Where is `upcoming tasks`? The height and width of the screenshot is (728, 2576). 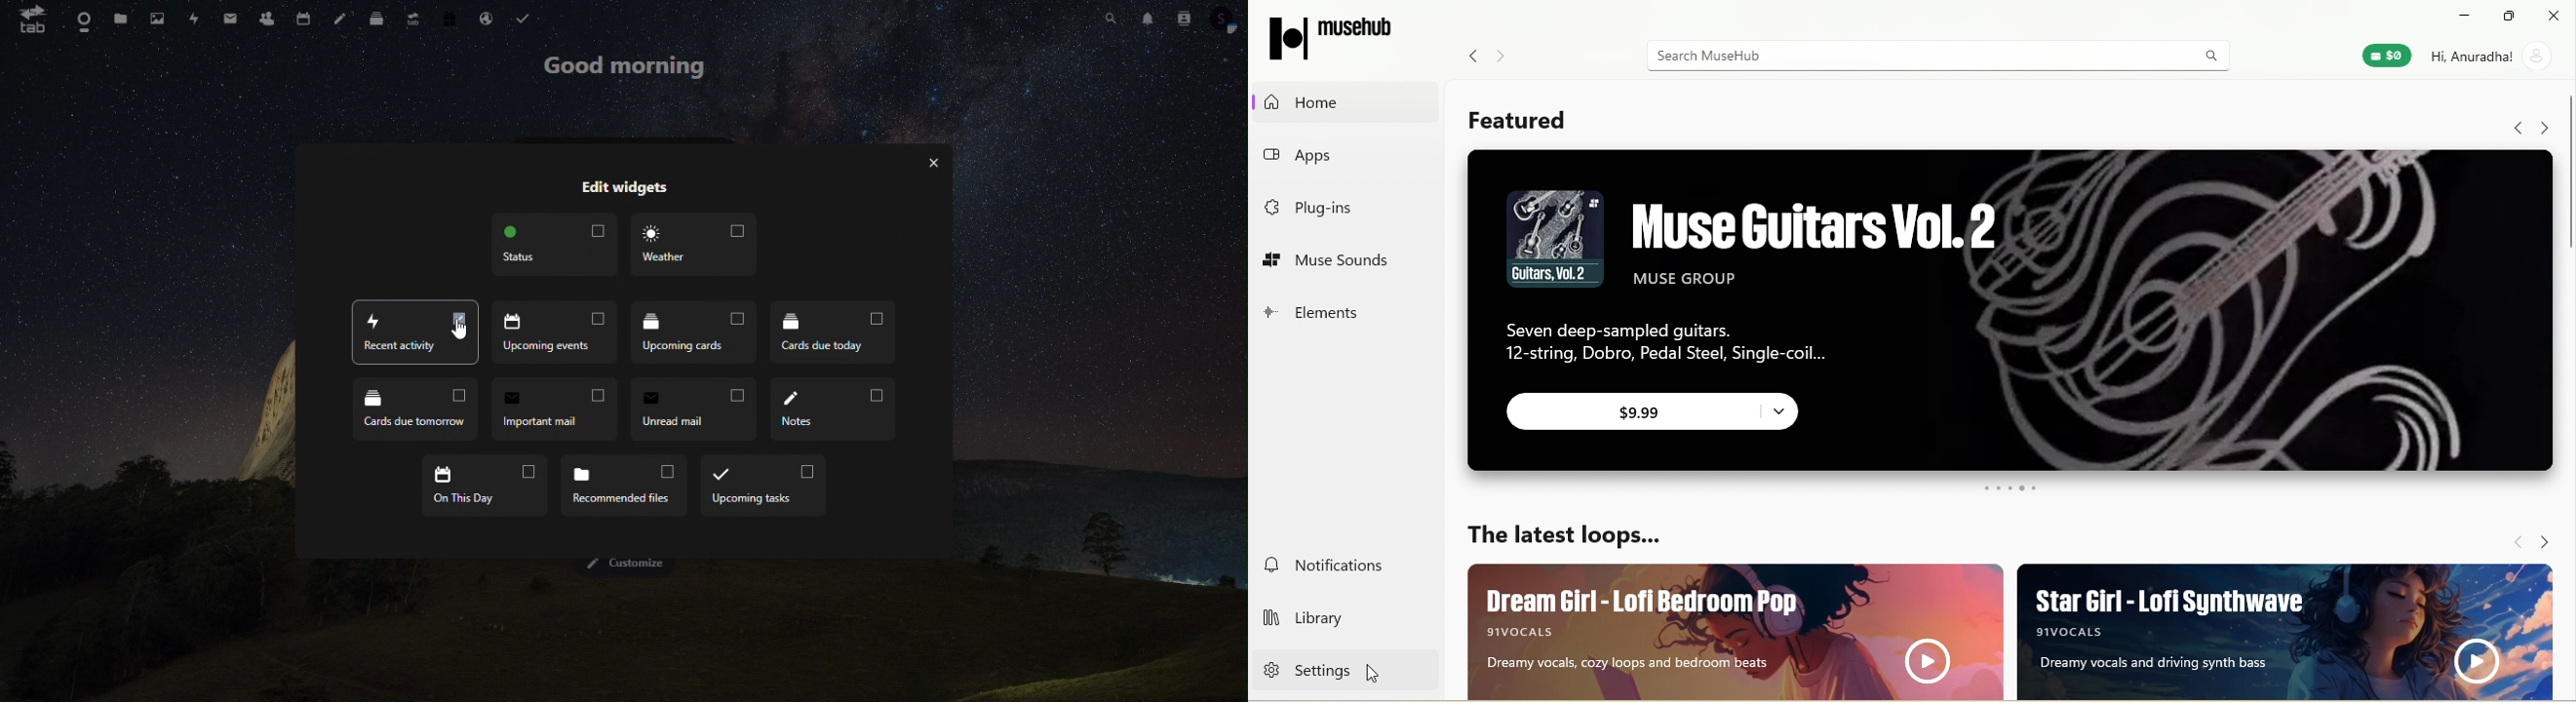 upcoming tasks is located at coordinates (762, 487).